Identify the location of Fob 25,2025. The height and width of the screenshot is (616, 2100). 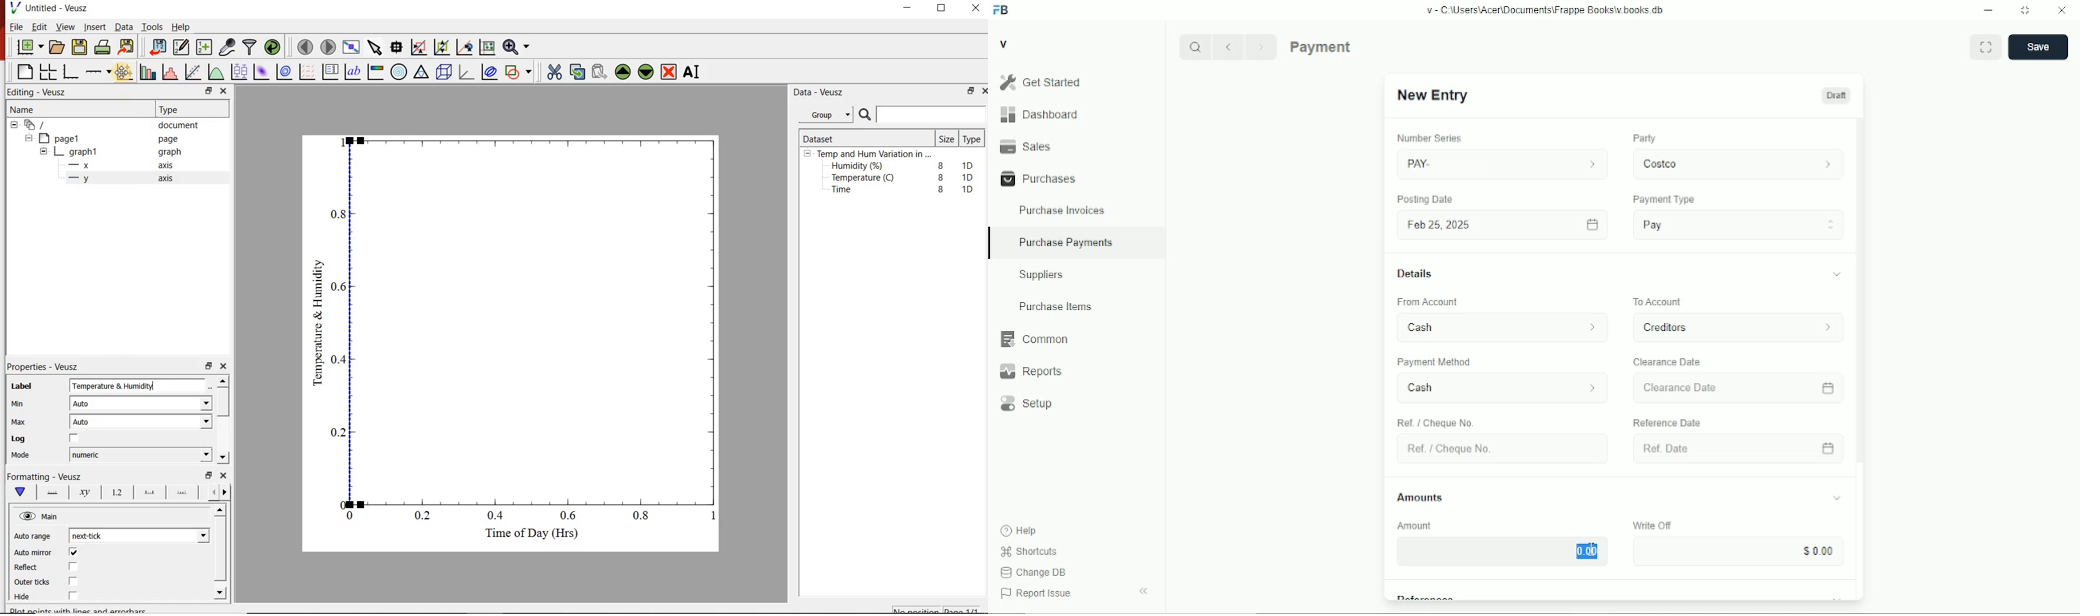
(1499, 224).